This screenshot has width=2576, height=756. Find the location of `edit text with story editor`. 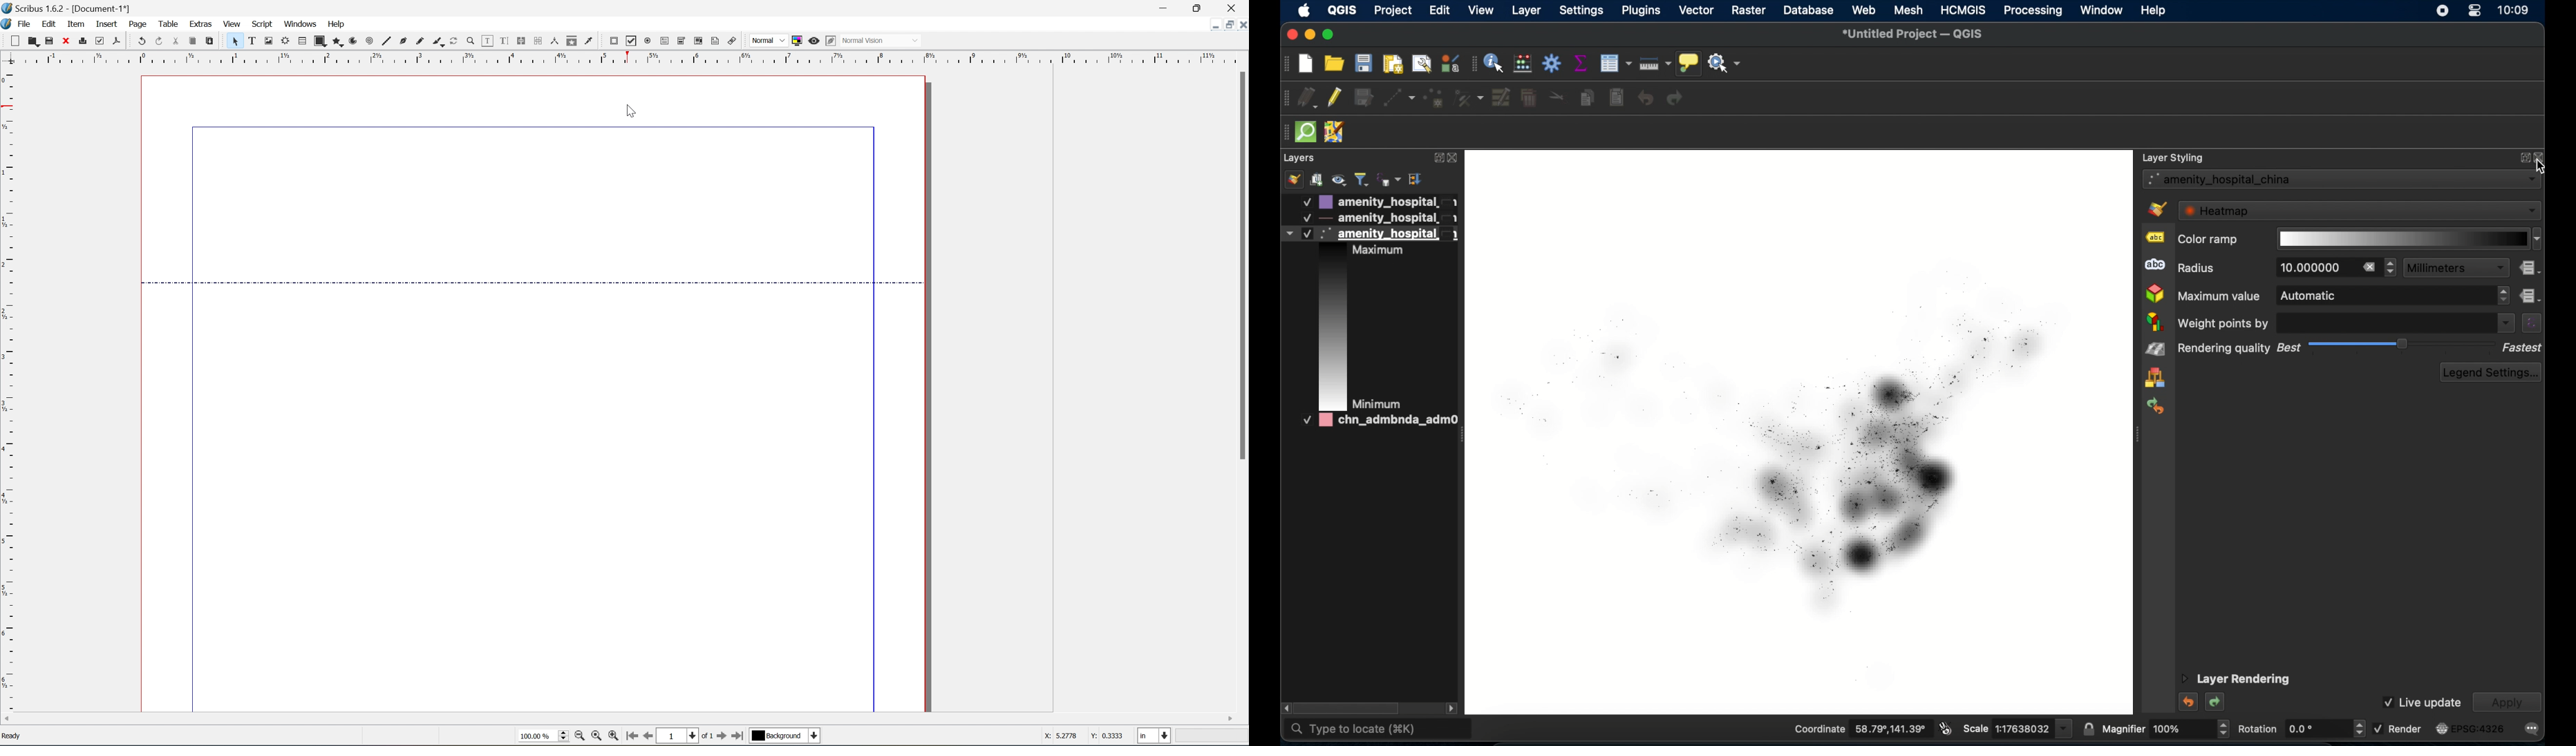

edit text with story editor is located at coordinates (505, 41).